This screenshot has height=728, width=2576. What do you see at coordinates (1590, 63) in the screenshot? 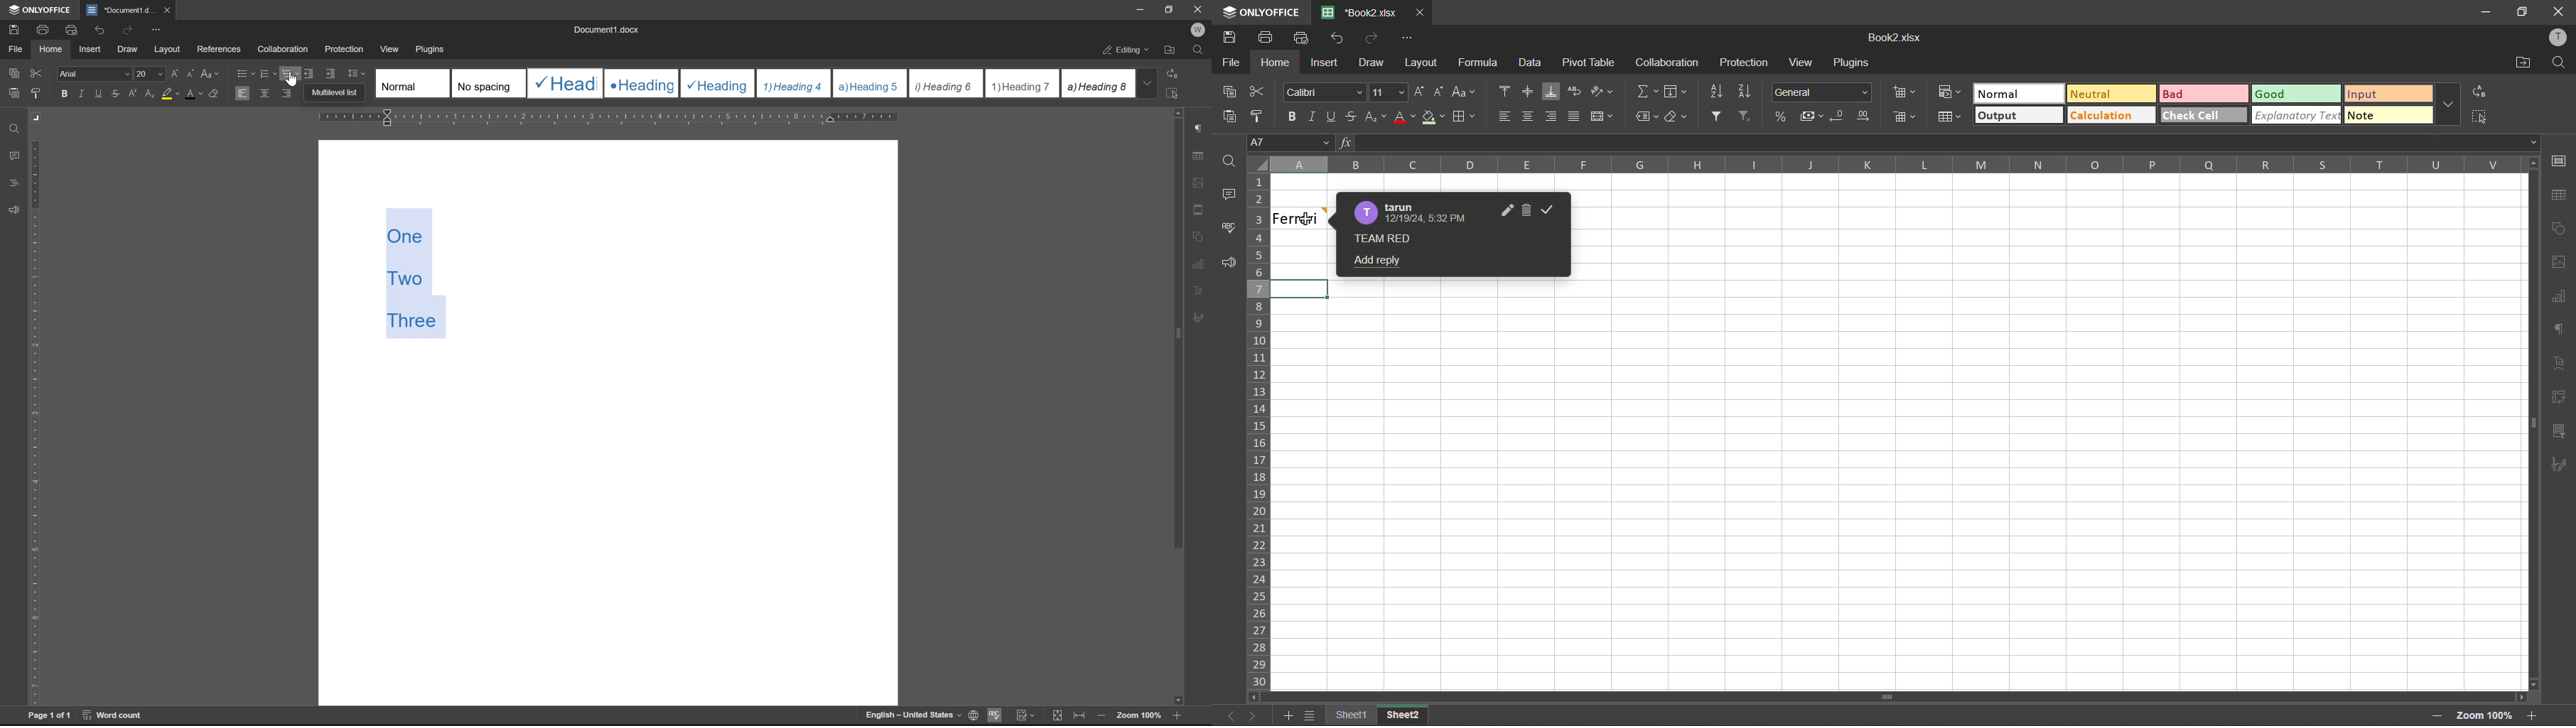
I see `pivot table` at bounding box center [1590, 63].